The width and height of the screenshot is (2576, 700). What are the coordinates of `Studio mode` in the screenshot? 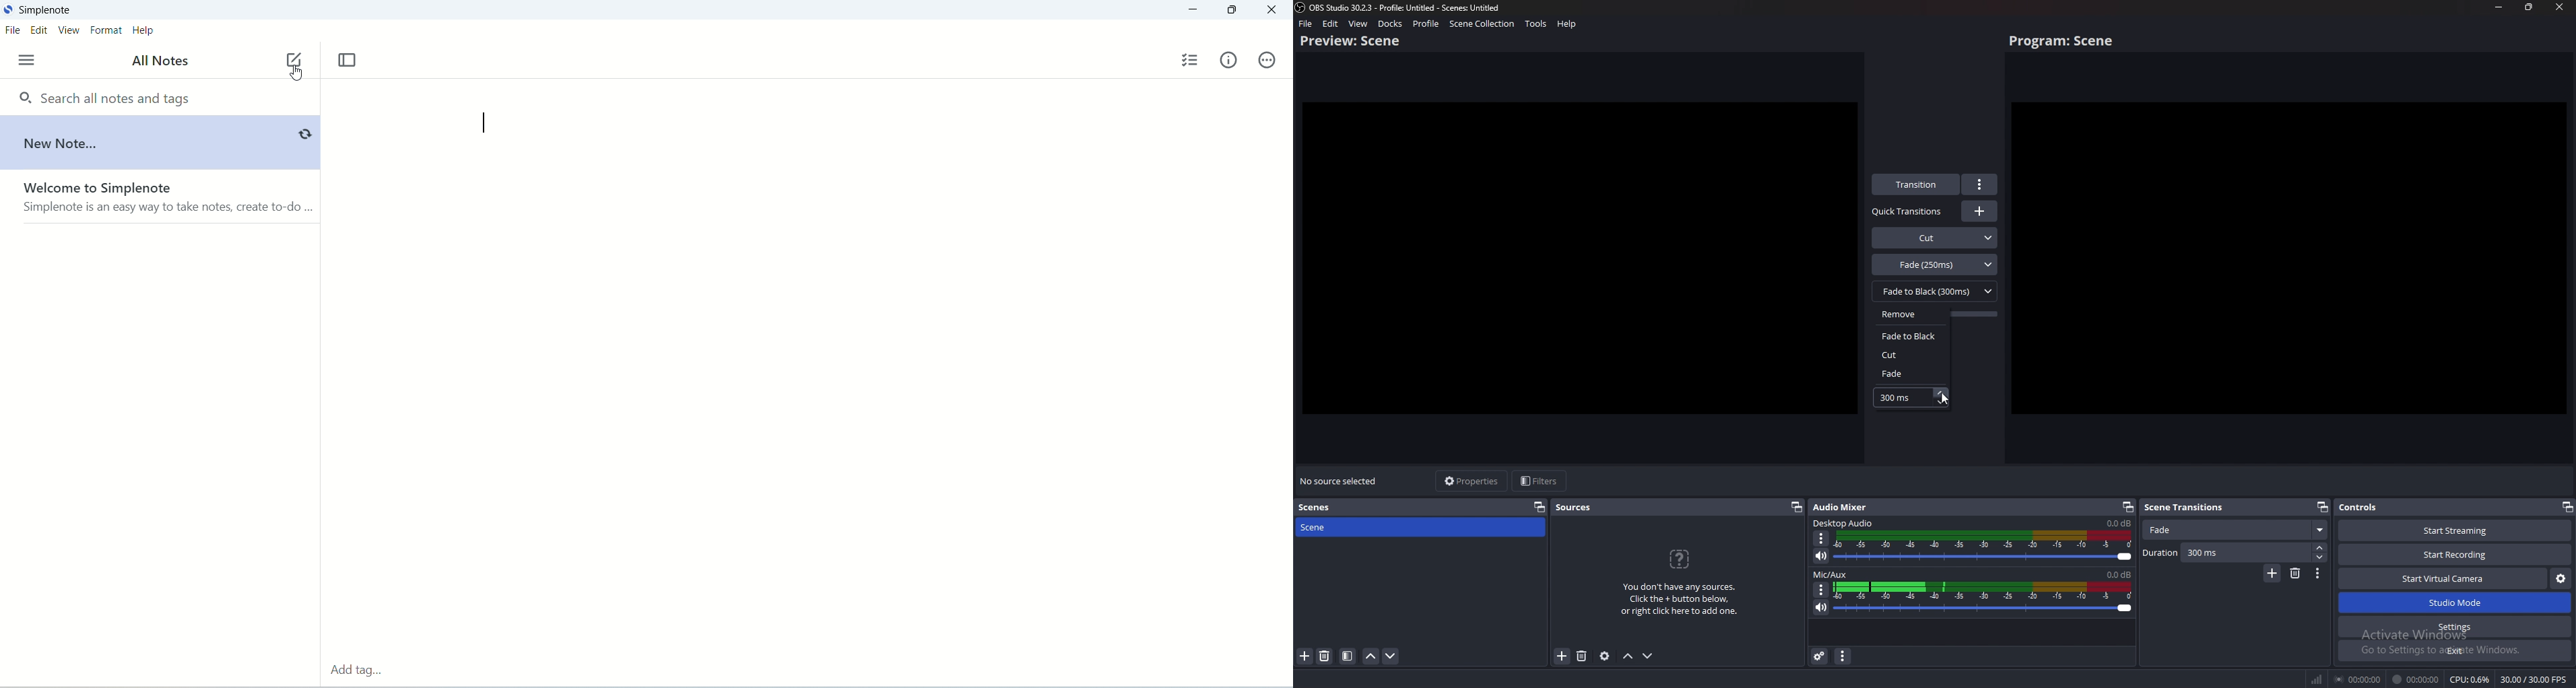 It's located at (2455, 603).